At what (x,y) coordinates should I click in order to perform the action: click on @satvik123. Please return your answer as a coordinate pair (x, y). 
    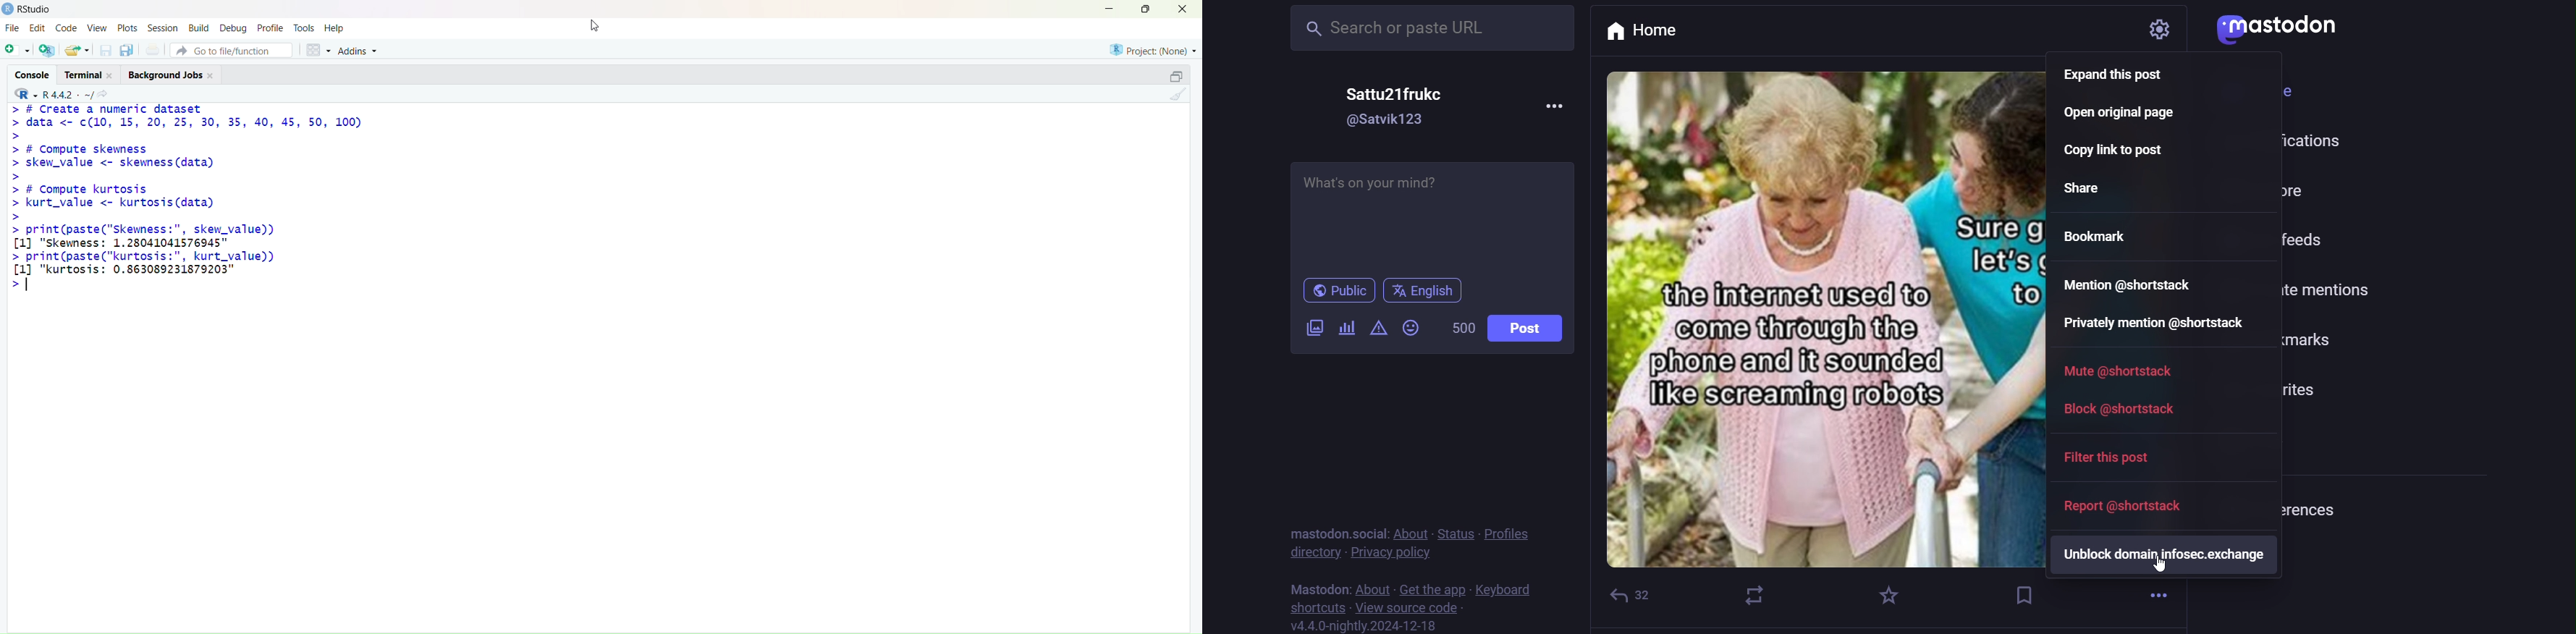
    Looking at the image, I should click on (1390, 119).